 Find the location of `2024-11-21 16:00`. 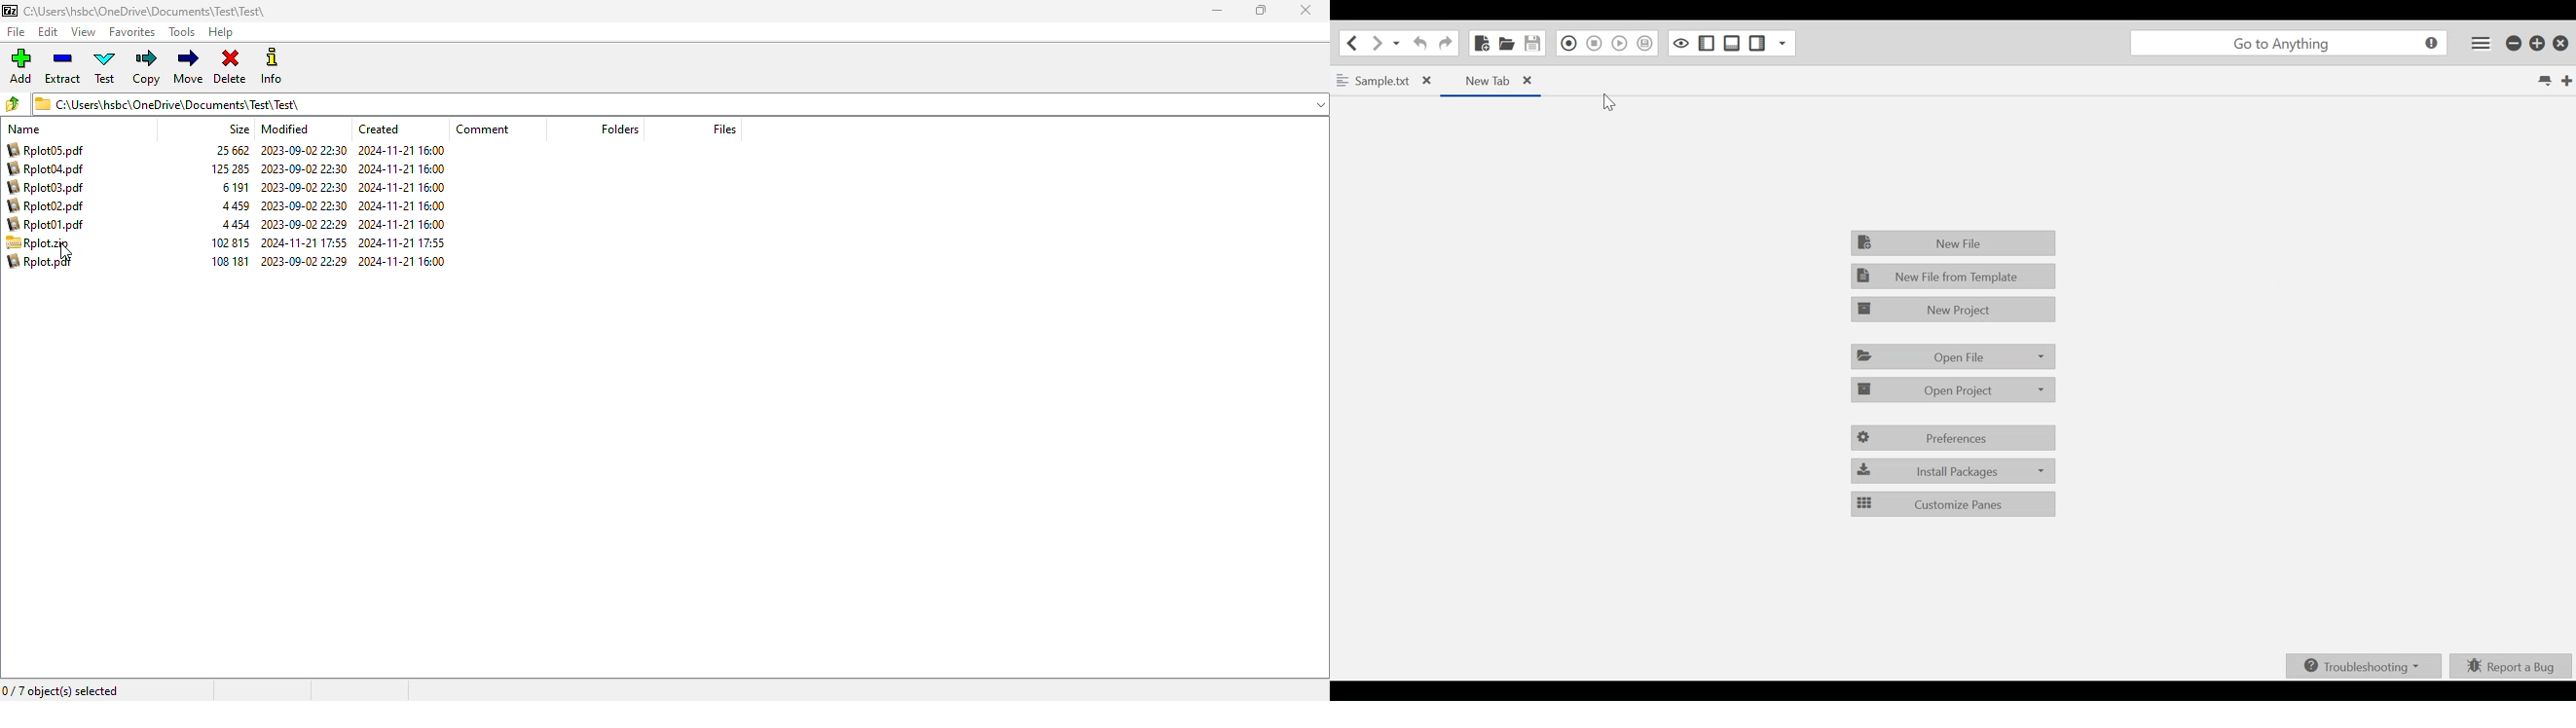

2024-11-21 16:00 is located at coordinates (403, 224).